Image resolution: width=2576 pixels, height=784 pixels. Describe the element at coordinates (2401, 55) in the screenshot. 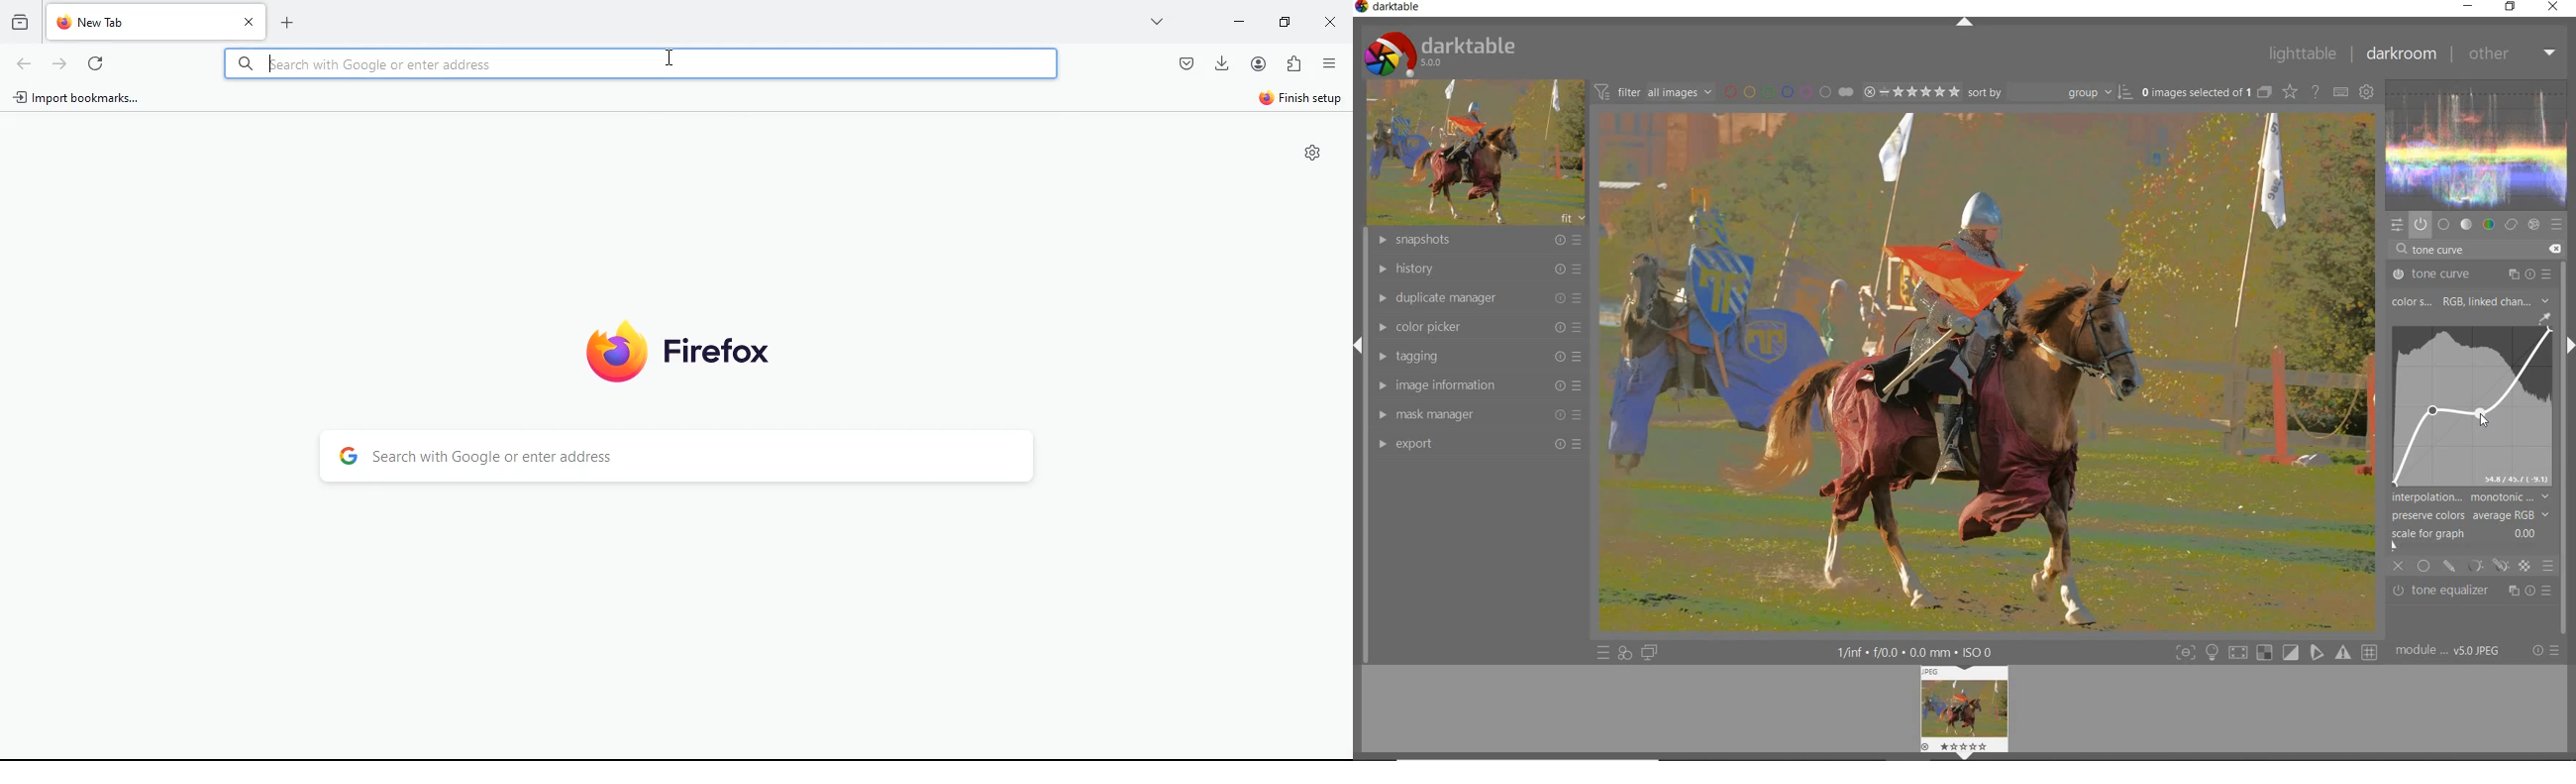

I see `darkroom` at that location.